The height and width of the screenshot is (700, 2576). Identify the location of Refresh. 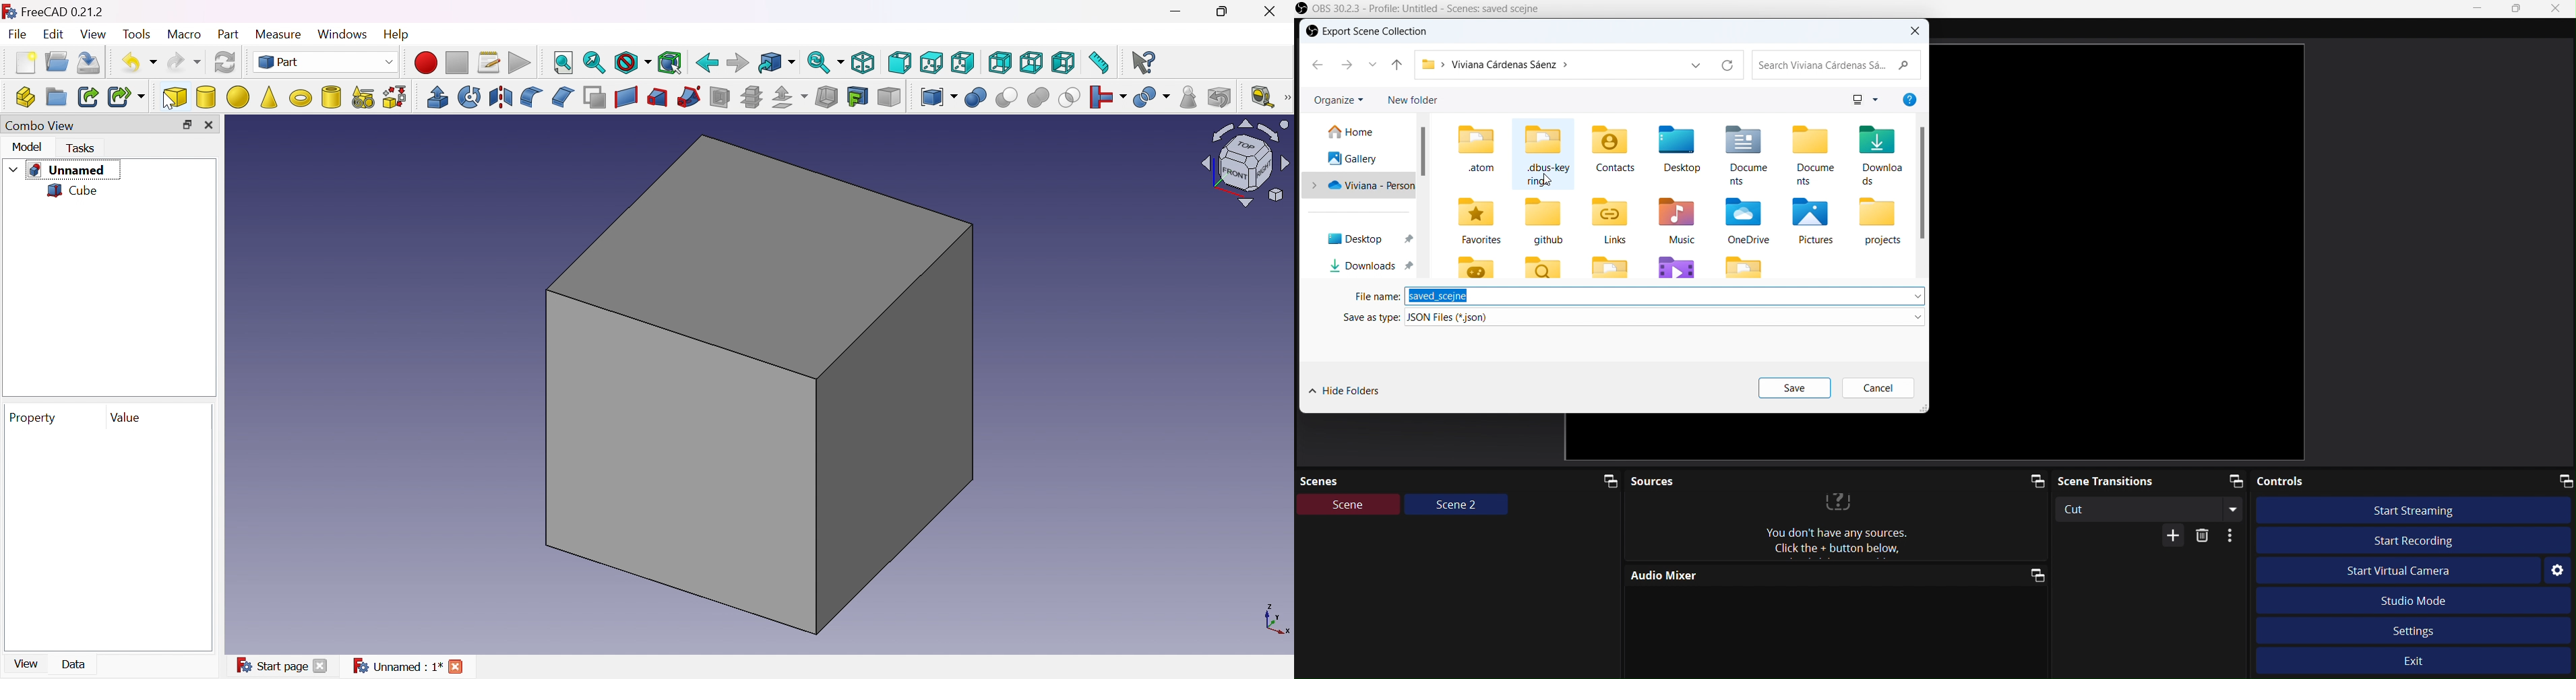
(1727, 65).